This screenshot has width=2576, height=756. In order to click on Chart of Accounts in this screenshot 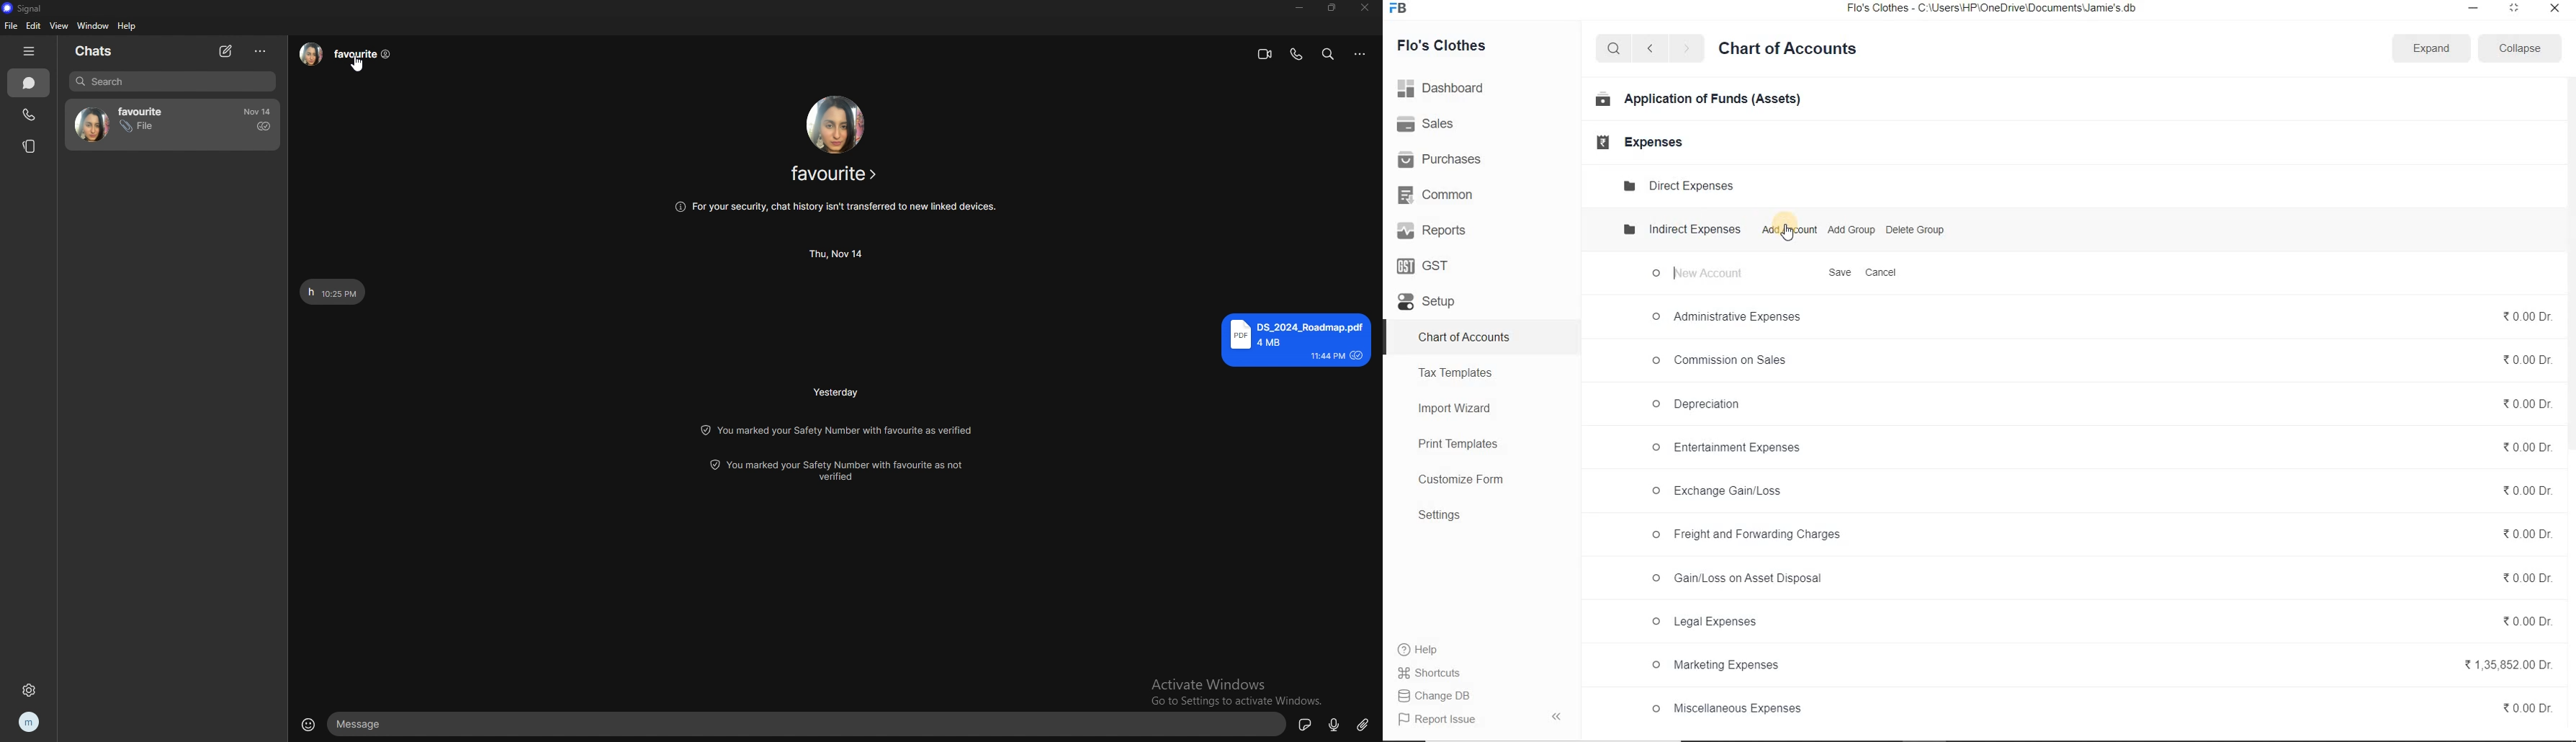, I will do `click(1464, 338)`.